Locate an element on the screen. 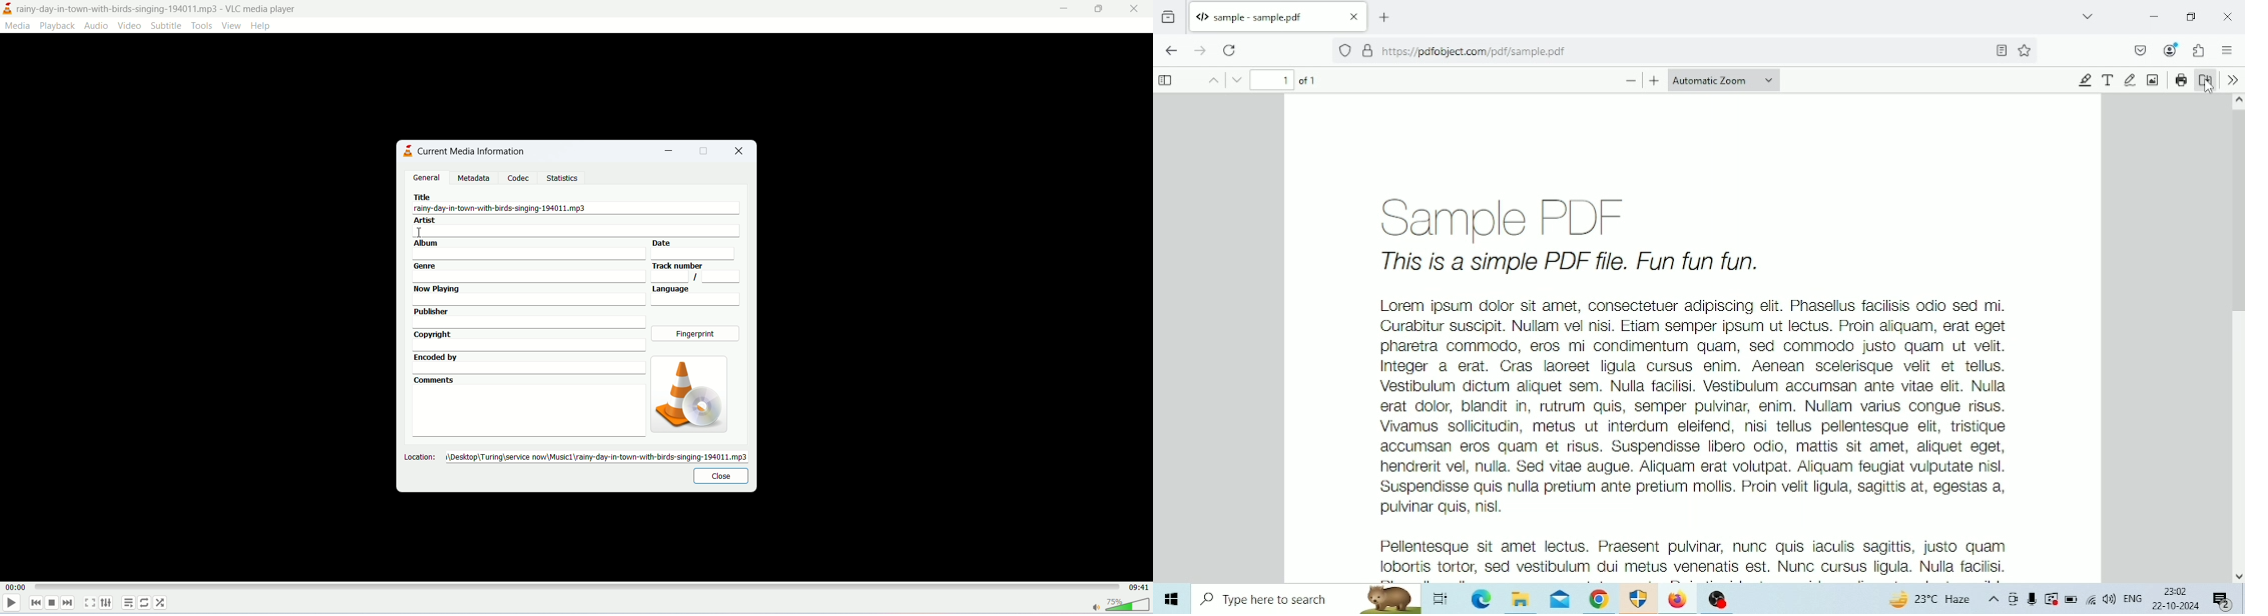  image is located at coordinates (687, 394).